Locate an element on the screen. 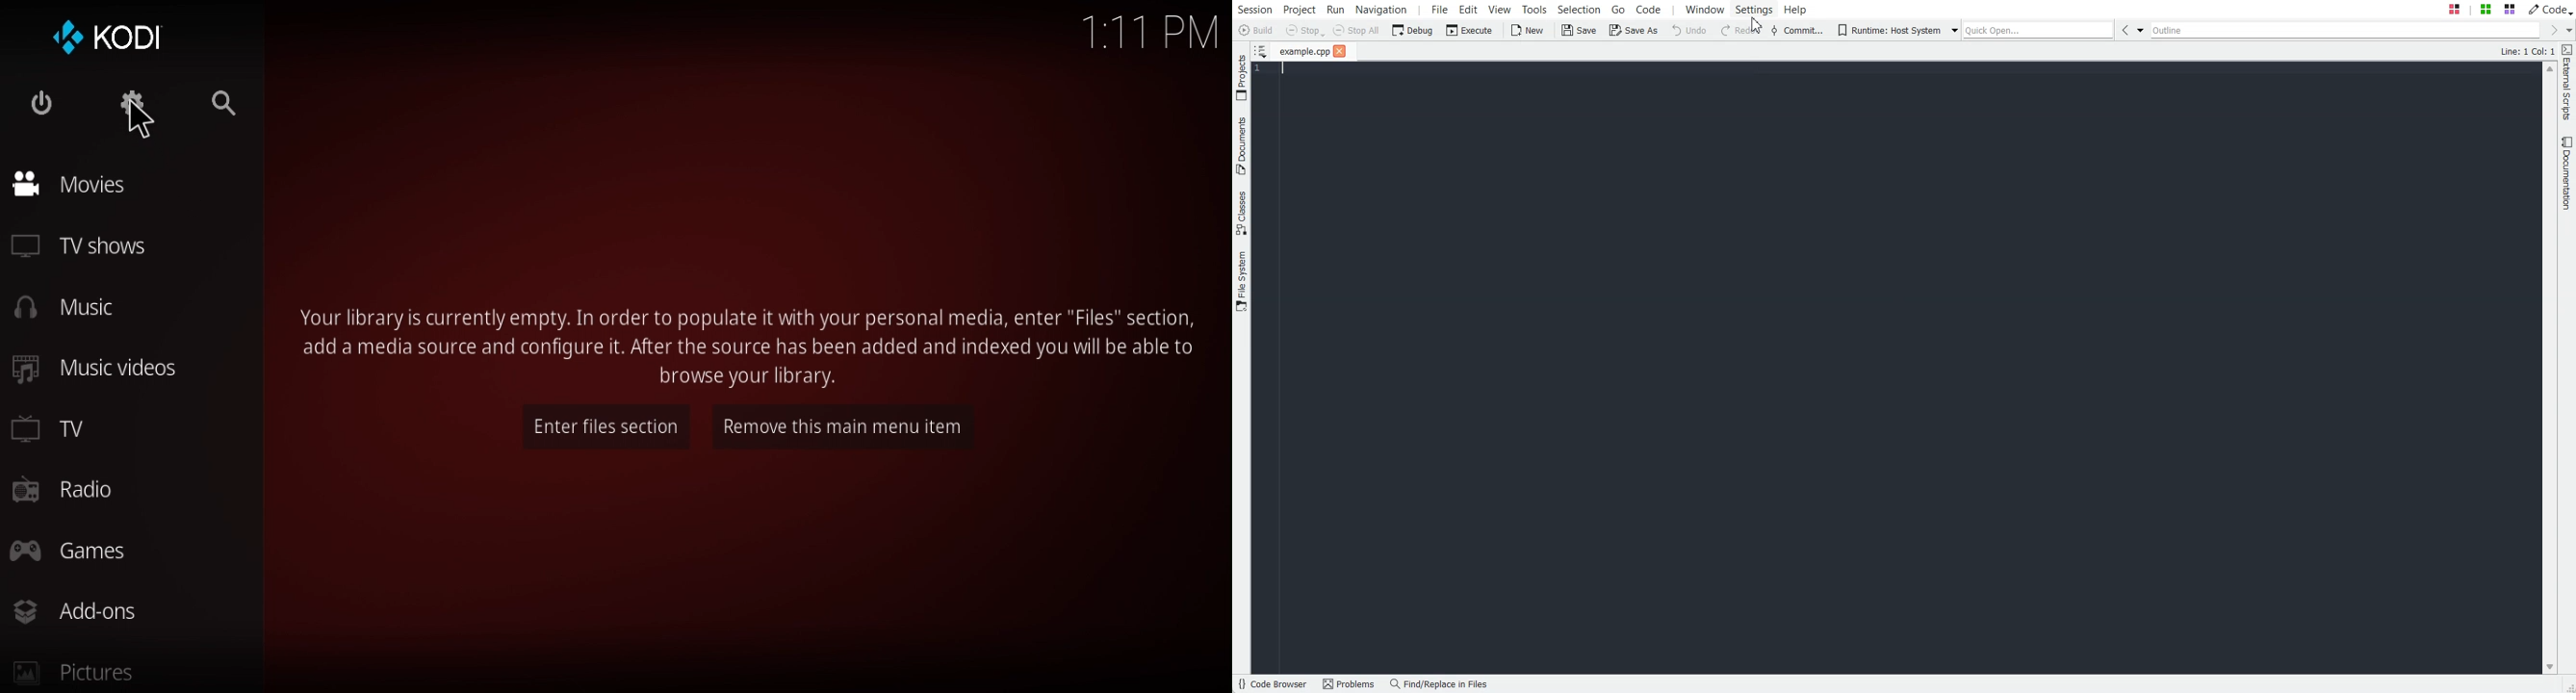 The width and height of the screenshot is (2576, 700). music videos is located at coordinates (101, 367).